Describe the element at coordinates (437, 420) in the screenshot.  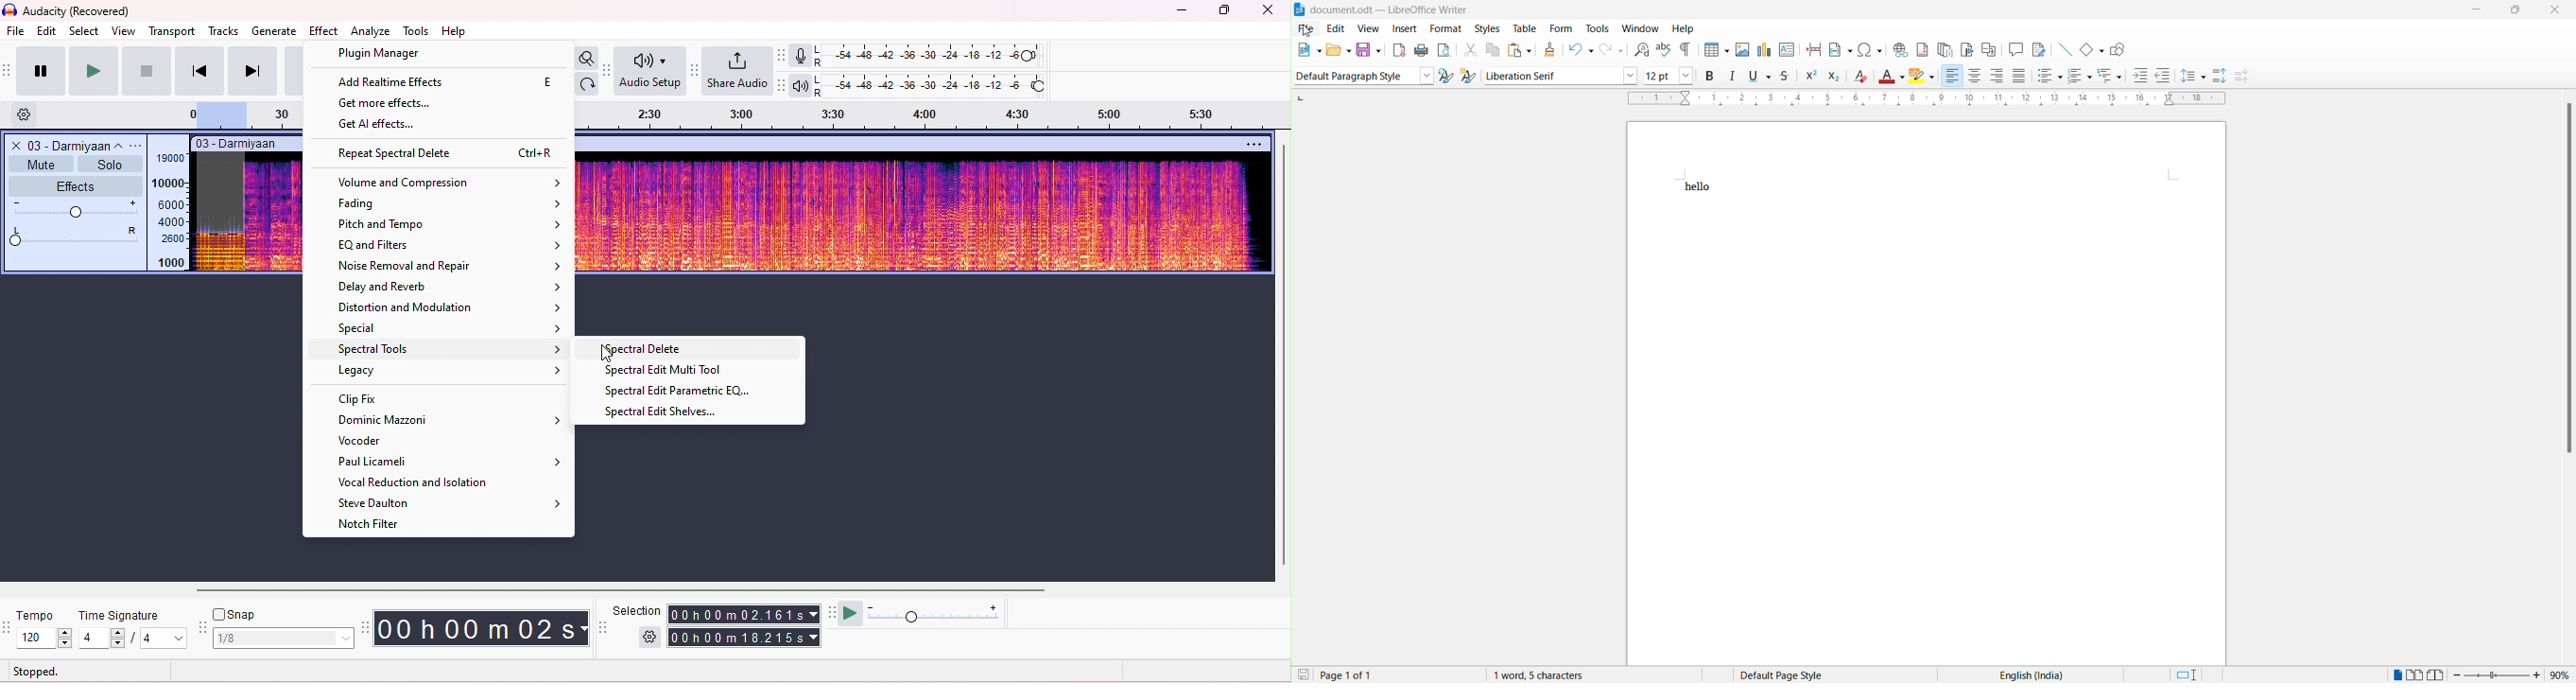
I see `dominic mazzoni` at that location.